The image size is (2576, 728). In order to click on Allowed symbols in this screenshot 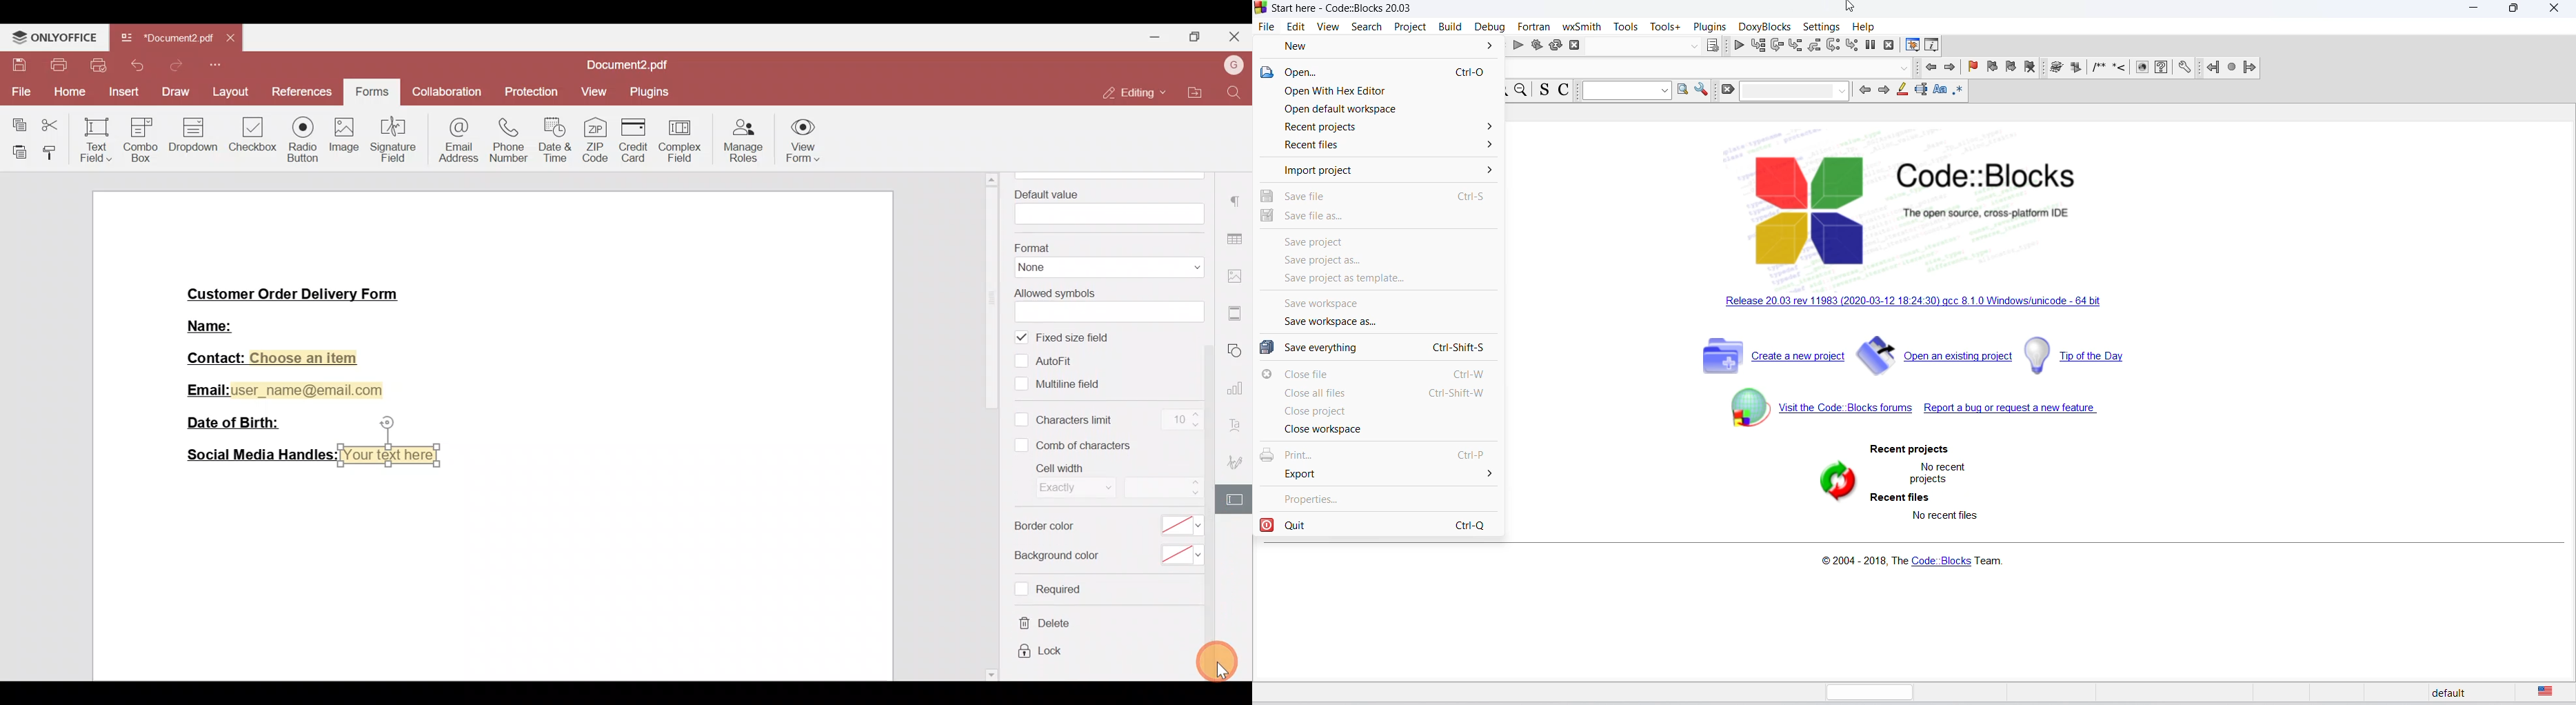, I will do `click(1105, 303)`.